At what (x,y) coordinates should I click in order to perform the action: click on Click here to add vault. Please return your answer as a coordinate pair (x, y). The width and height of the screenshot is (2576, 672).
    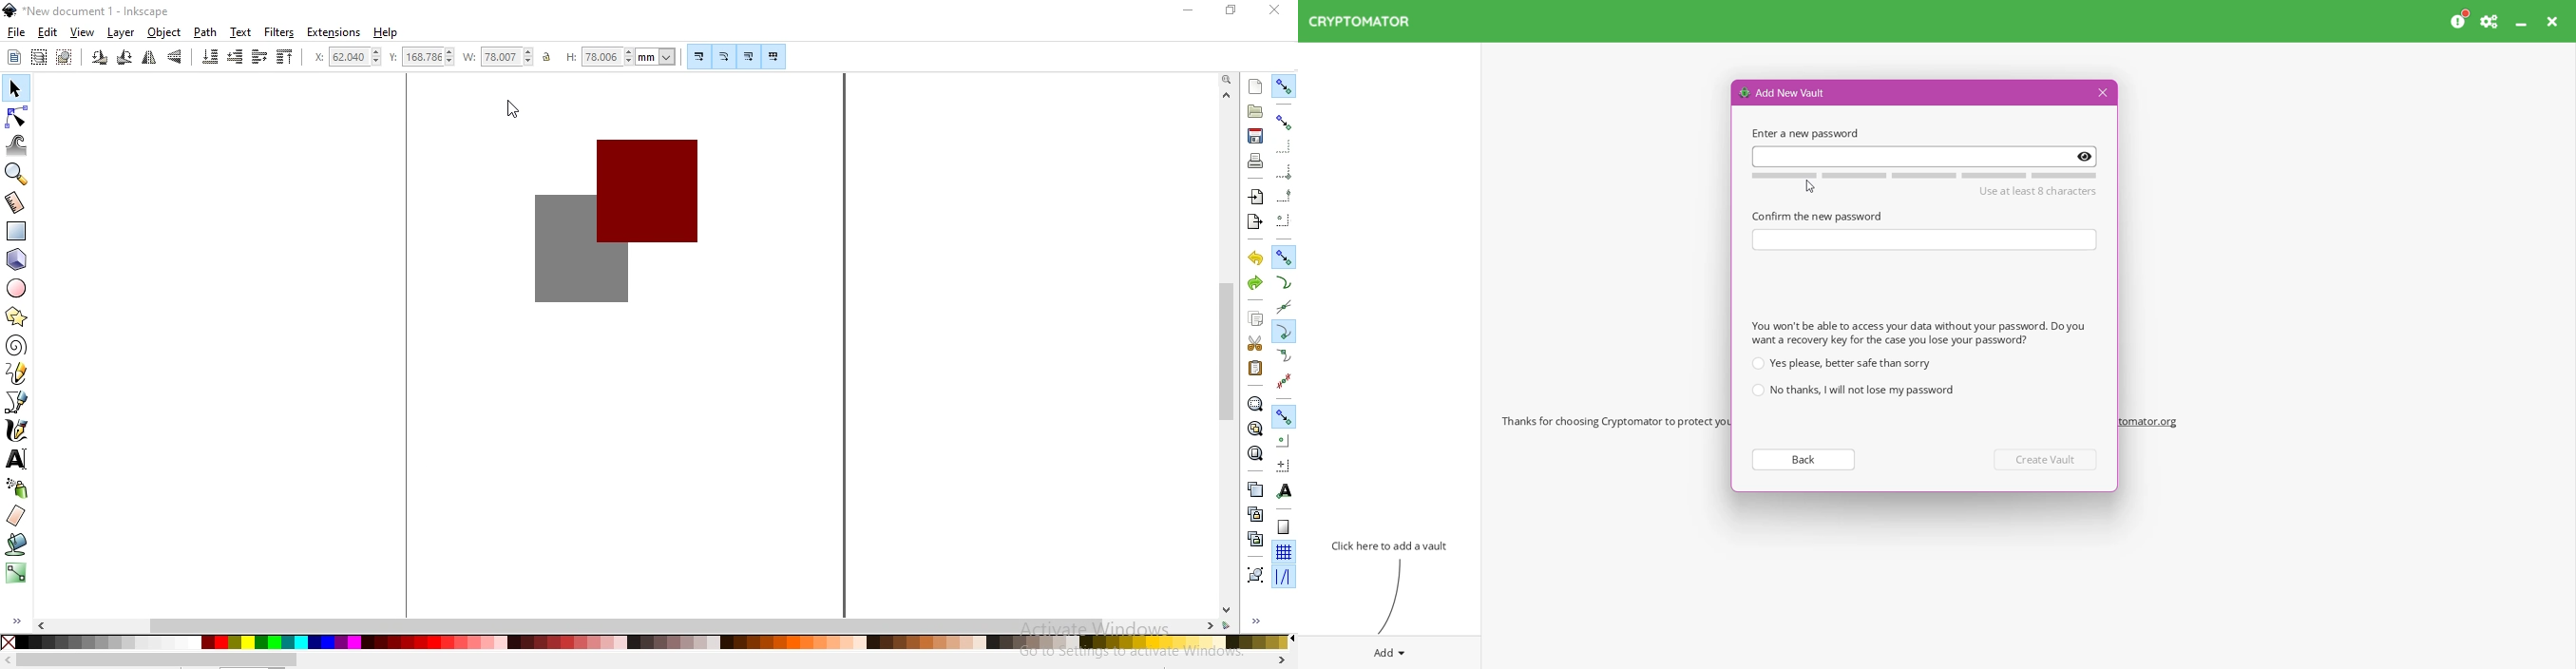
    Looking at the image, I should click on (1386, 544).